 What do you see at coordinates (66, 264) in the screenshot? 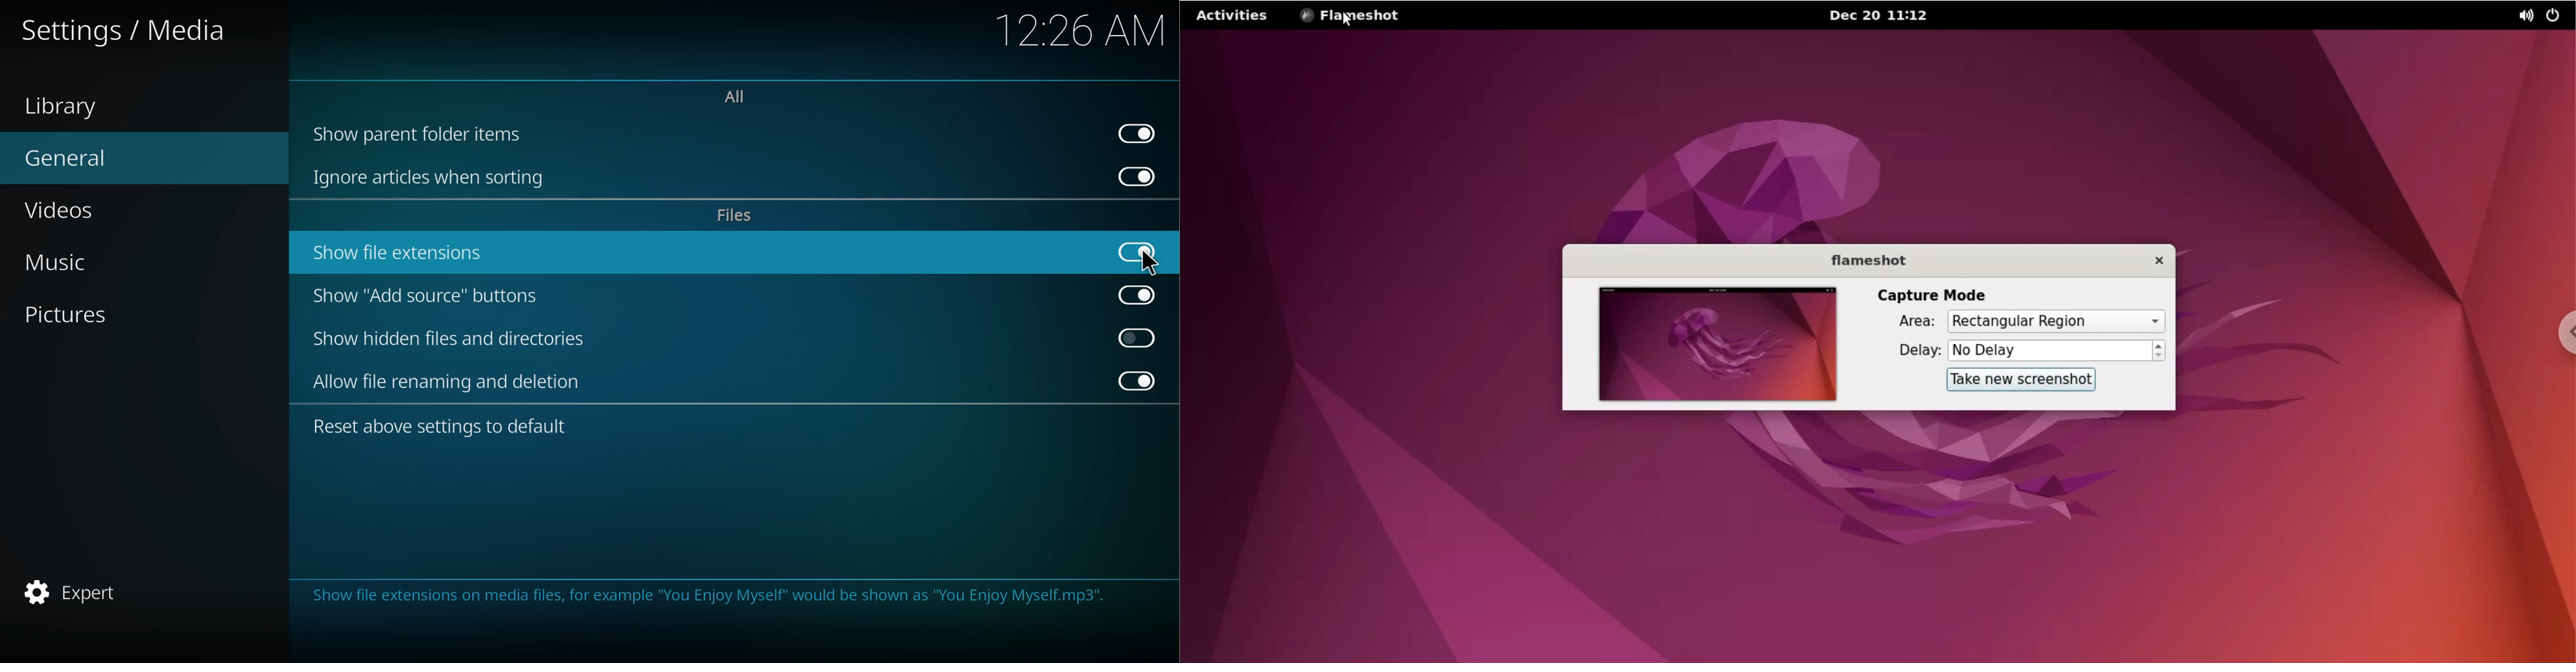
I see `music` at bounding box center [66, 264].